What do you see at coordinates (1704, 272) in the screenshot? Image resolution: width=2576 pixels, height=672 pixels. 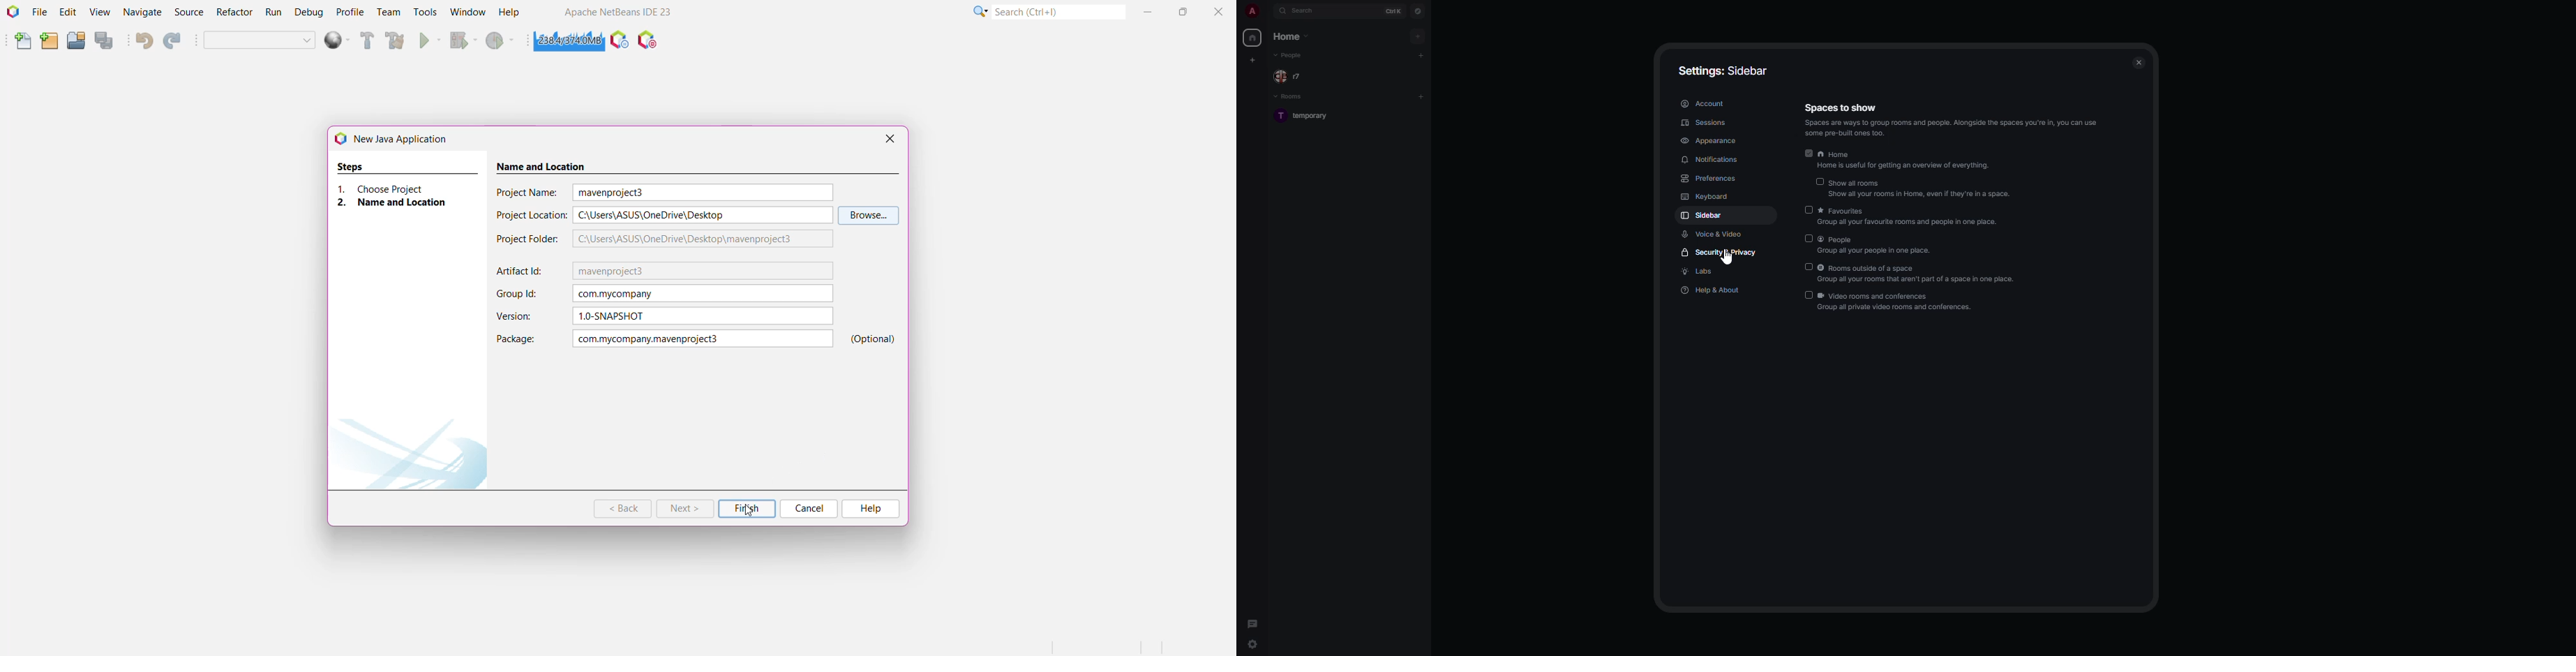 I see `labs` at bounding box center [1704, 272].